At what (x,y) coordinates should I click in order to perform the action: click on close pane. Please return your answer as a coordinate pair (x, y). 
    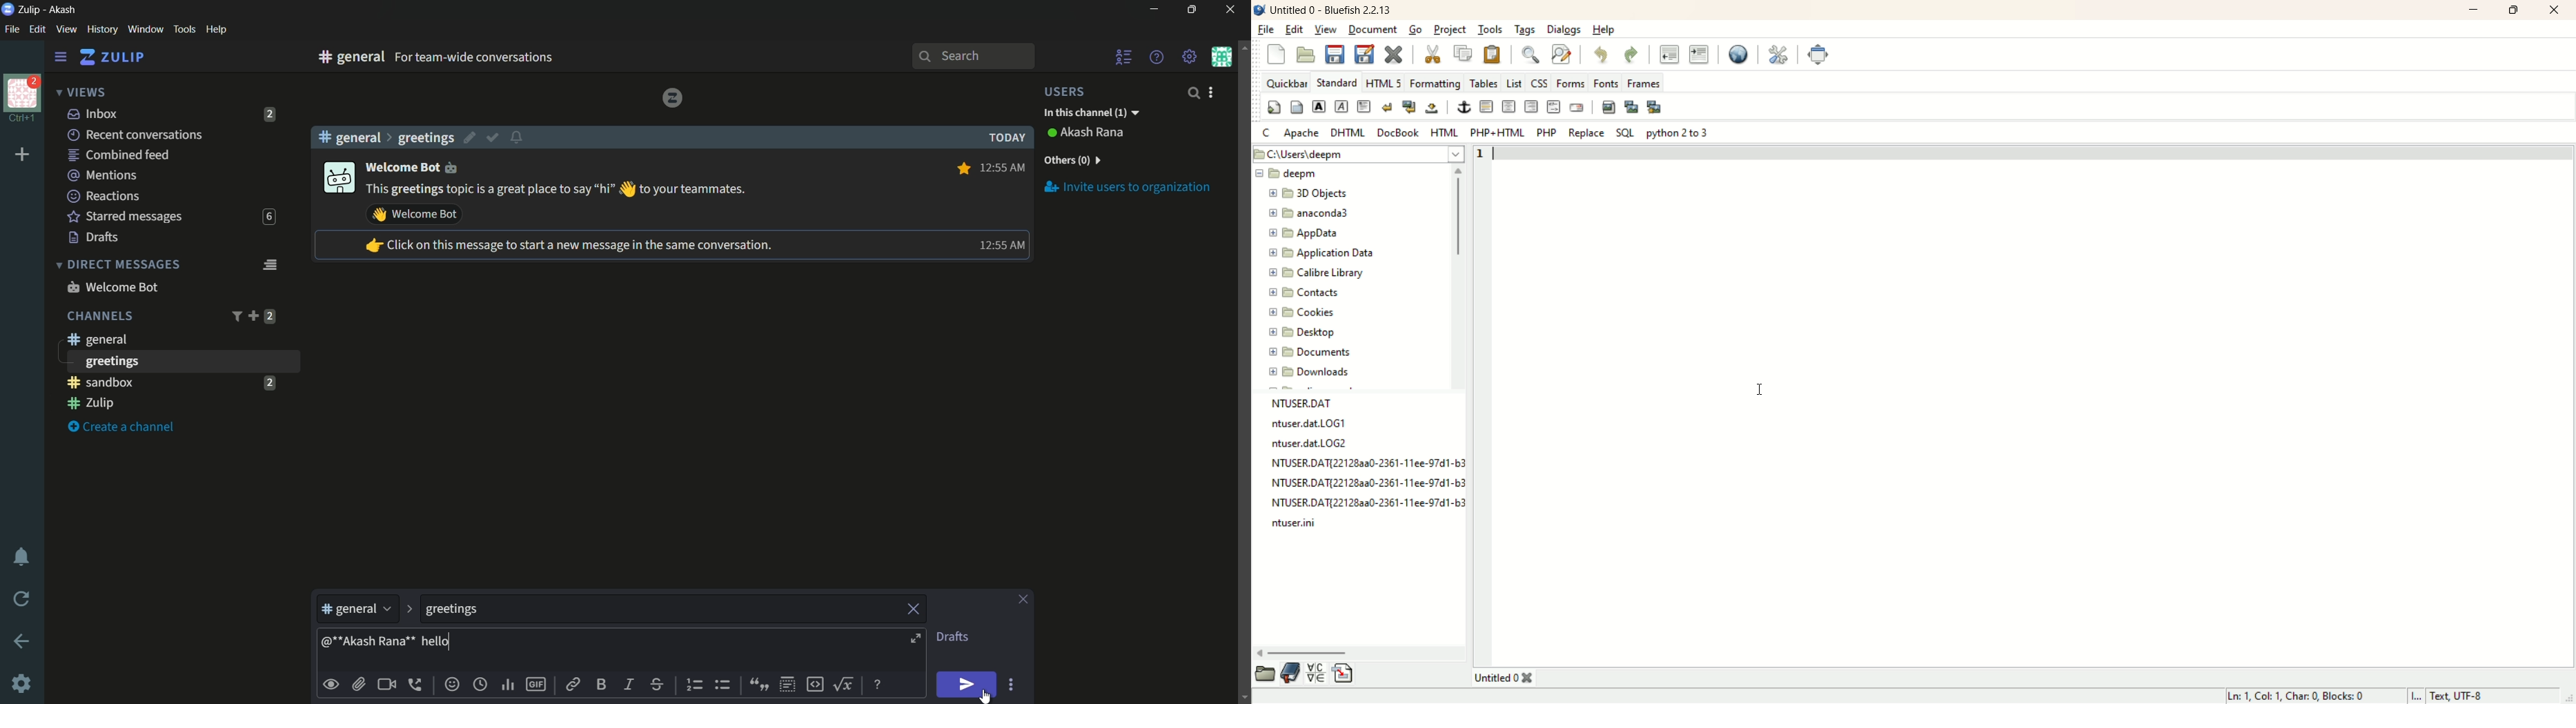
    Looking at the image, I should click on (1023, 600).